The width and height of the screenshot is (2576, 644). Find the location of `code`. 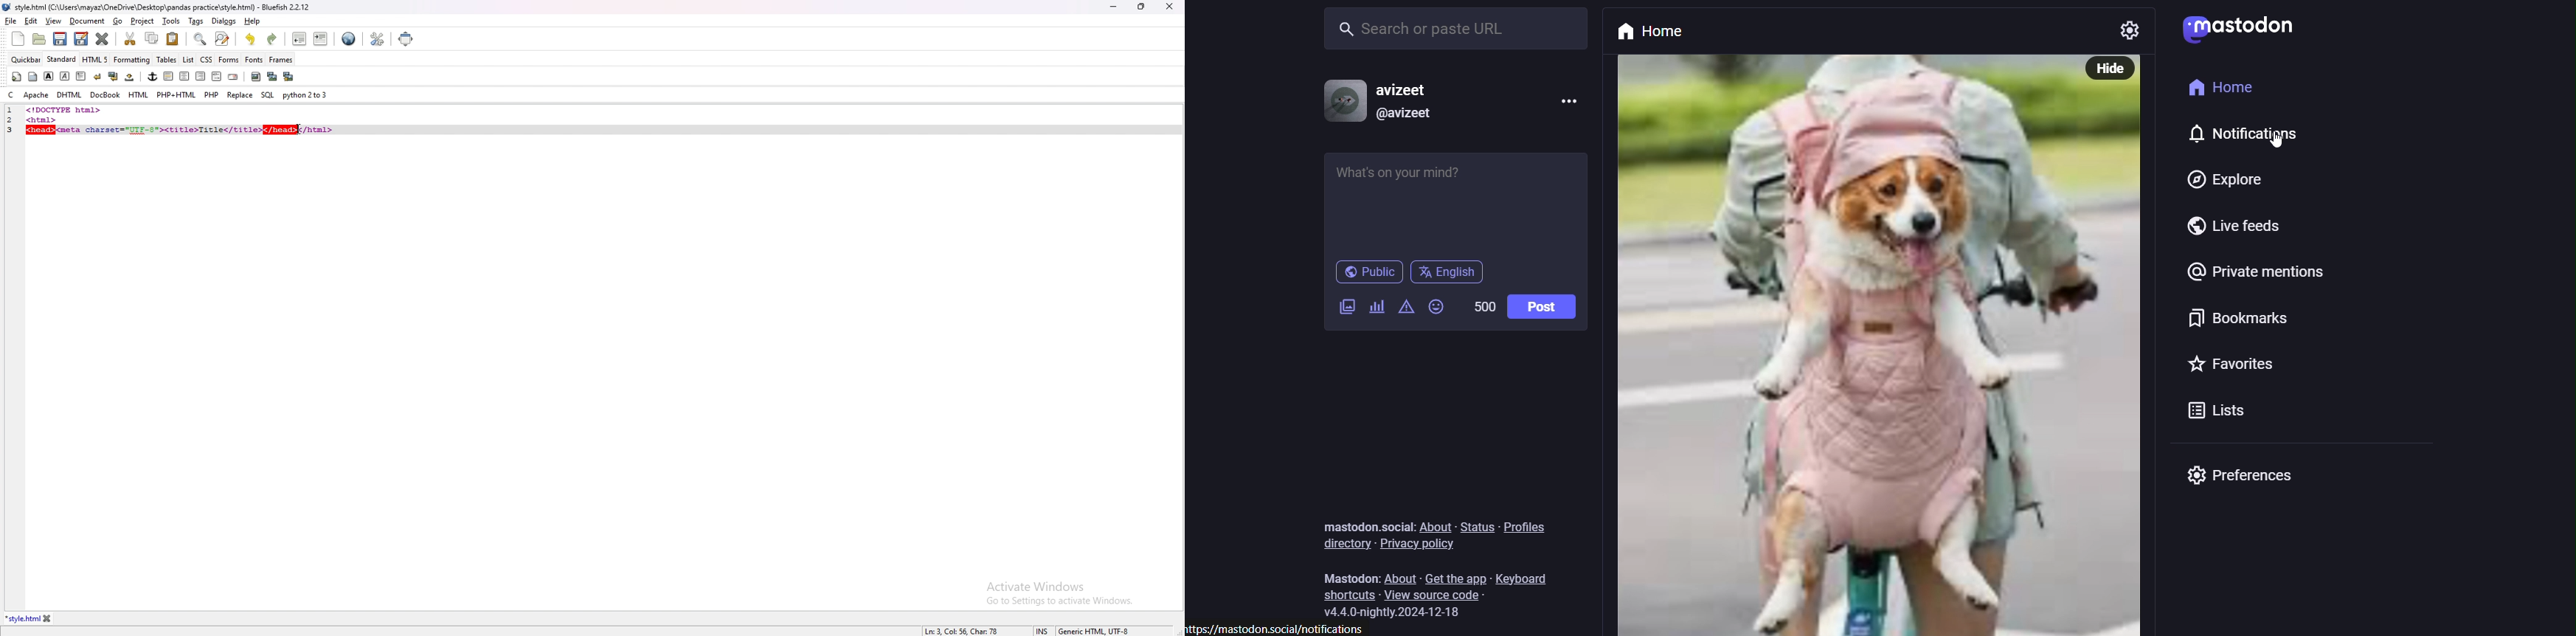

code is located at coordinates (183, 127).